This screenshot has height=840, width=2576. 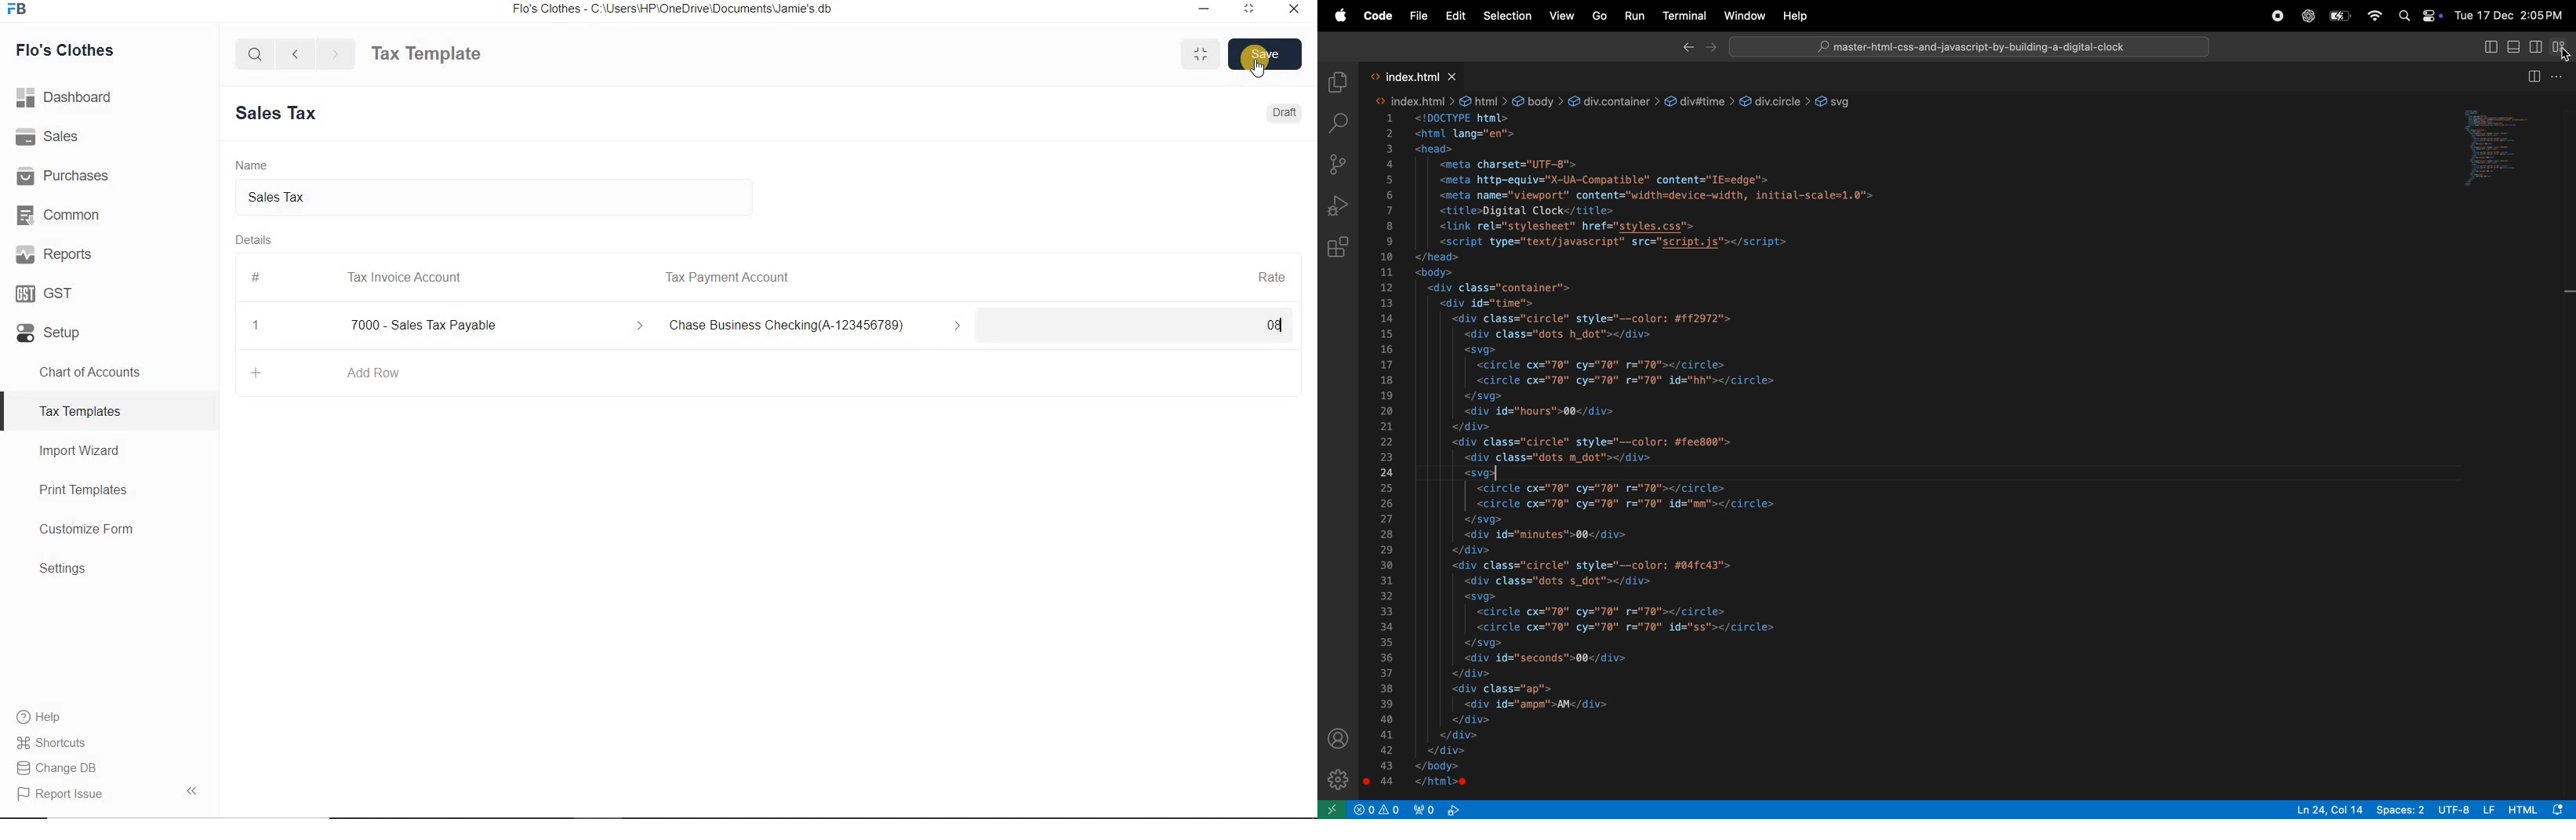 I want to click on customize layout, so click(x=2562, y=47).